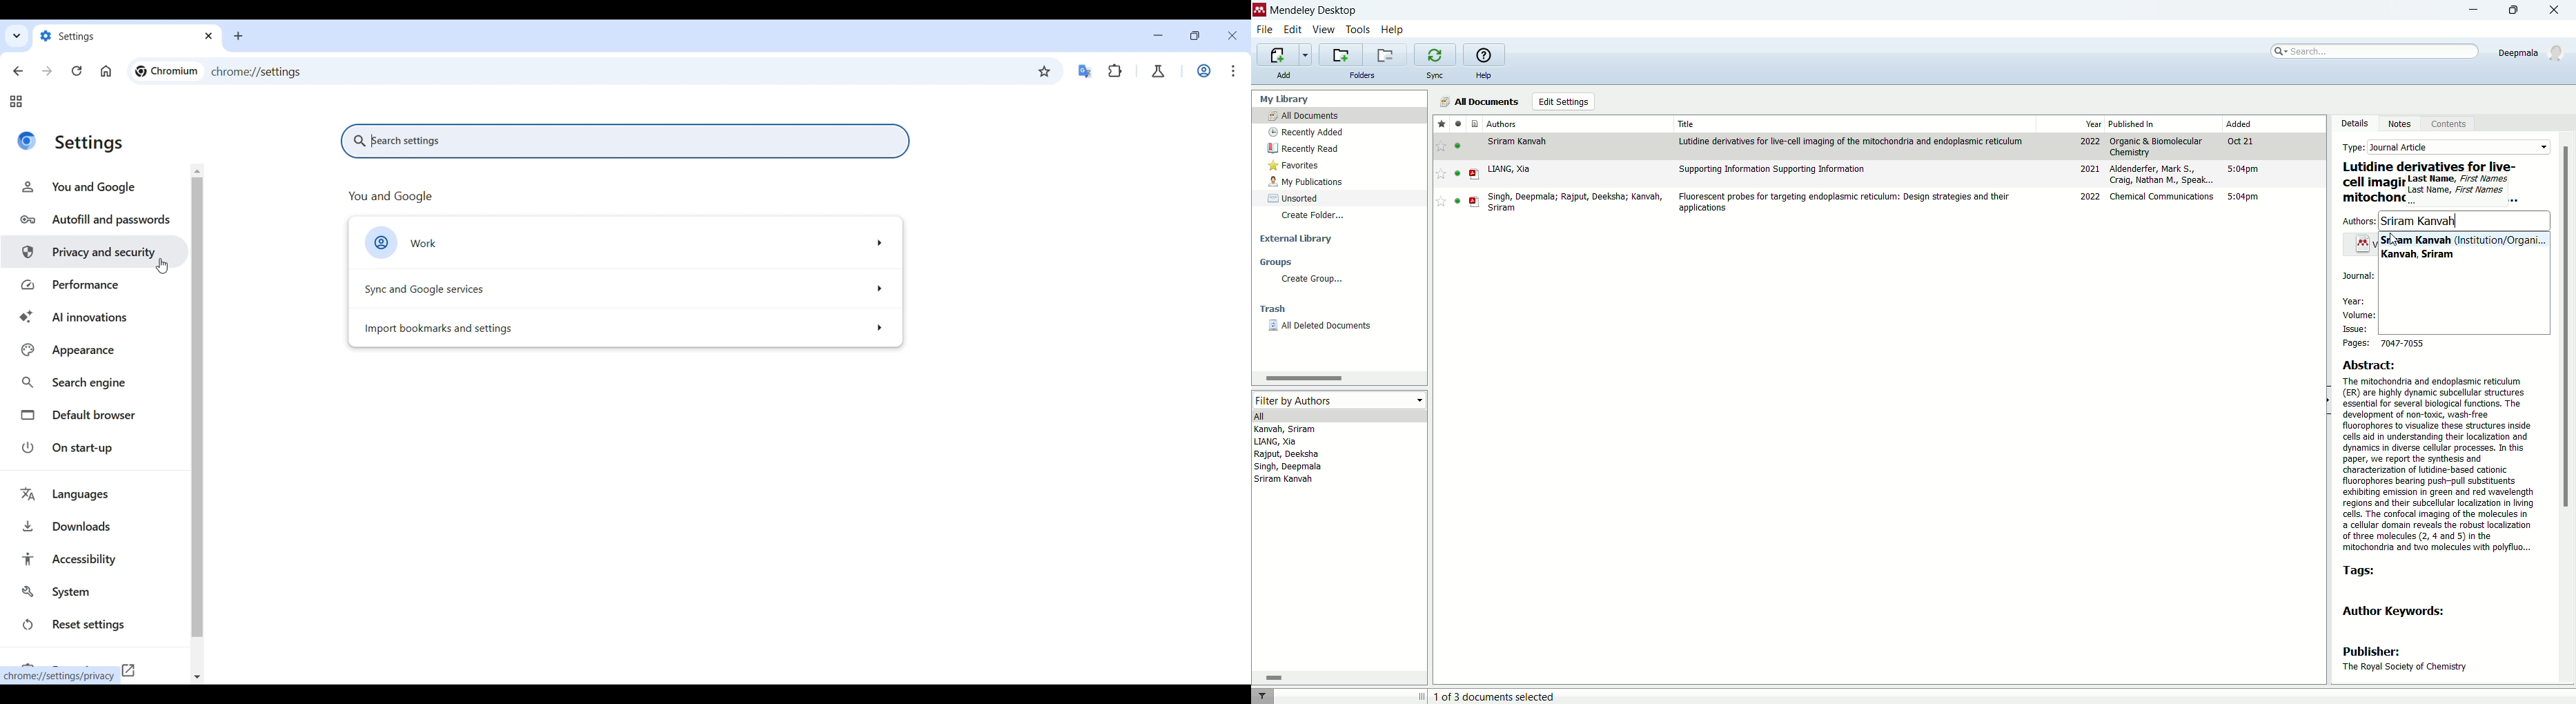 The width and height of the screenshot is (2576, 728). I want to click on create group, so click(1312, 280).